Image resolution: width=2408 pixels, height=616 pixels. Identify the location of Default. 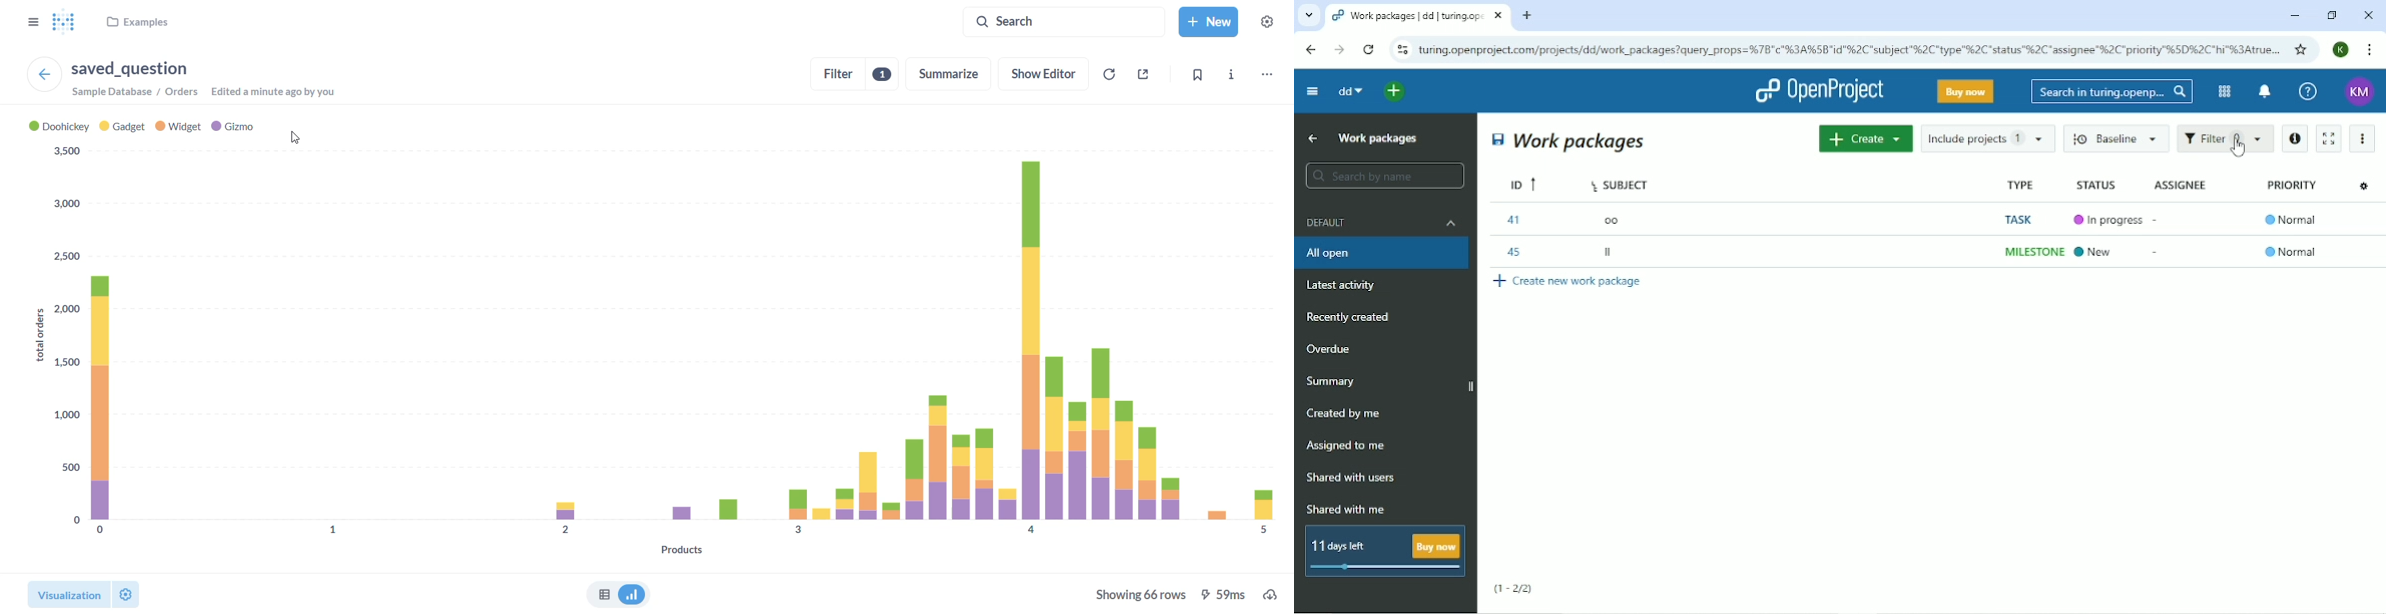
(1383, 222).